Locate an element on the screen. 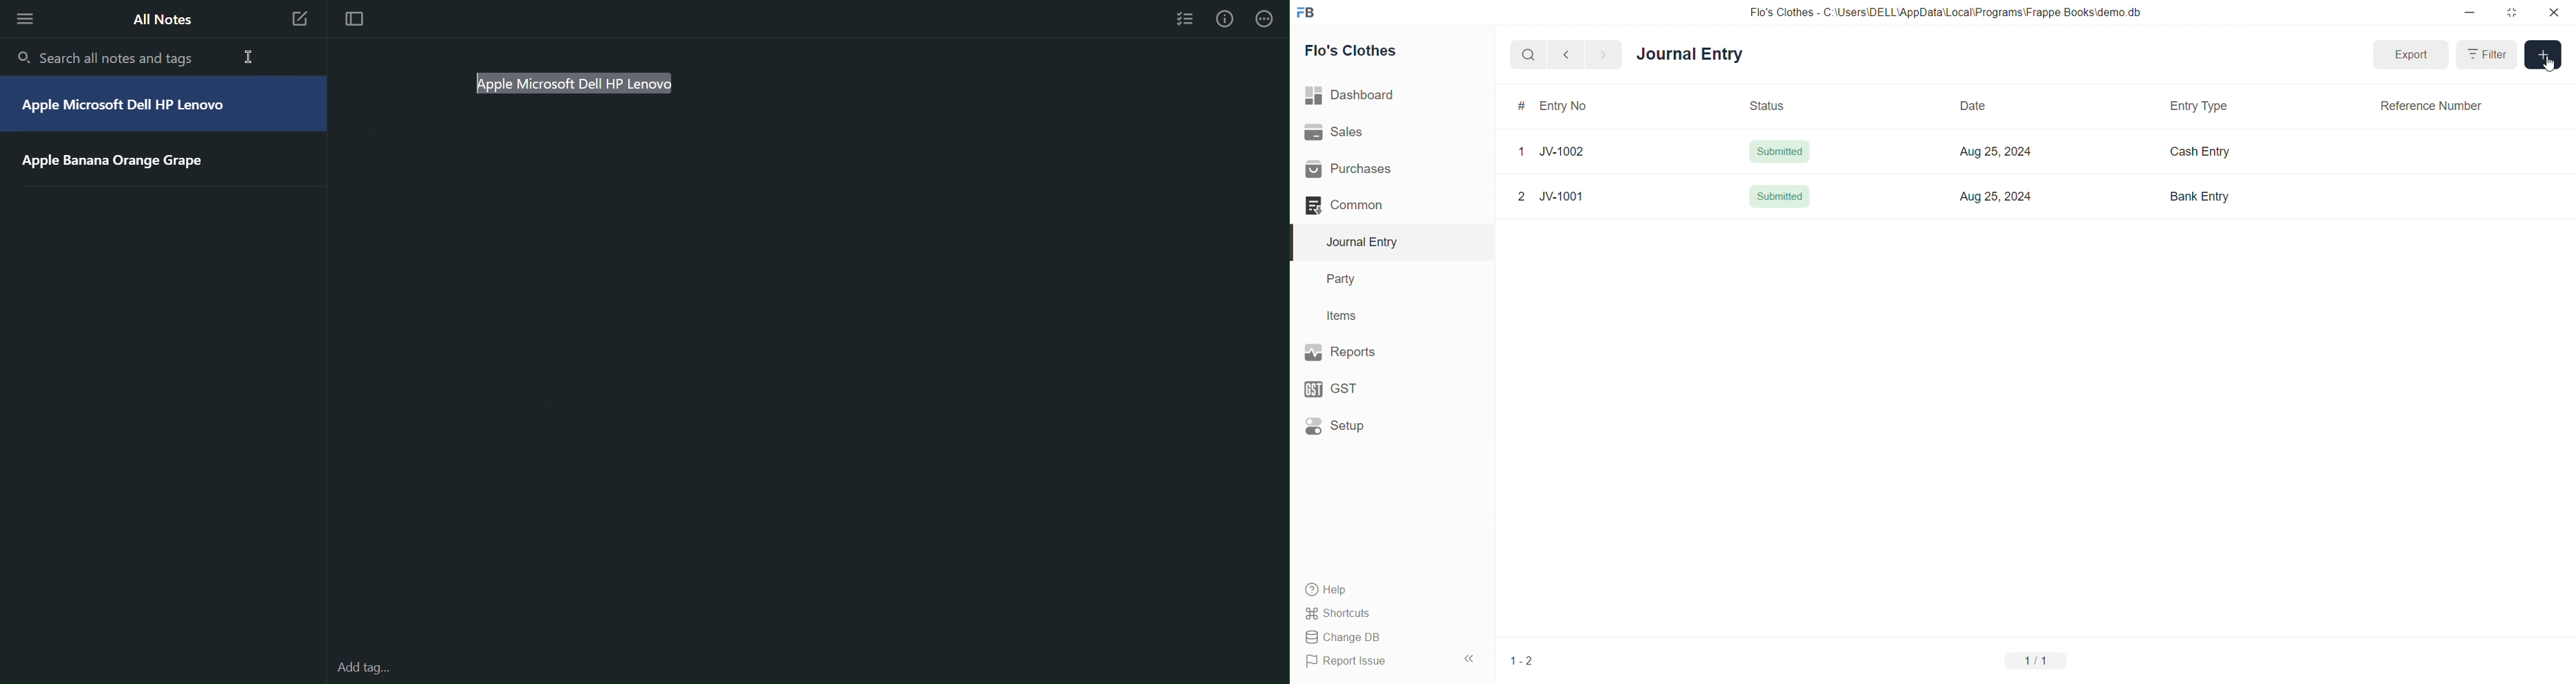 The width and height of the screenshot is (2576, 700). Dashboard is located at coordinates (1388, 95).